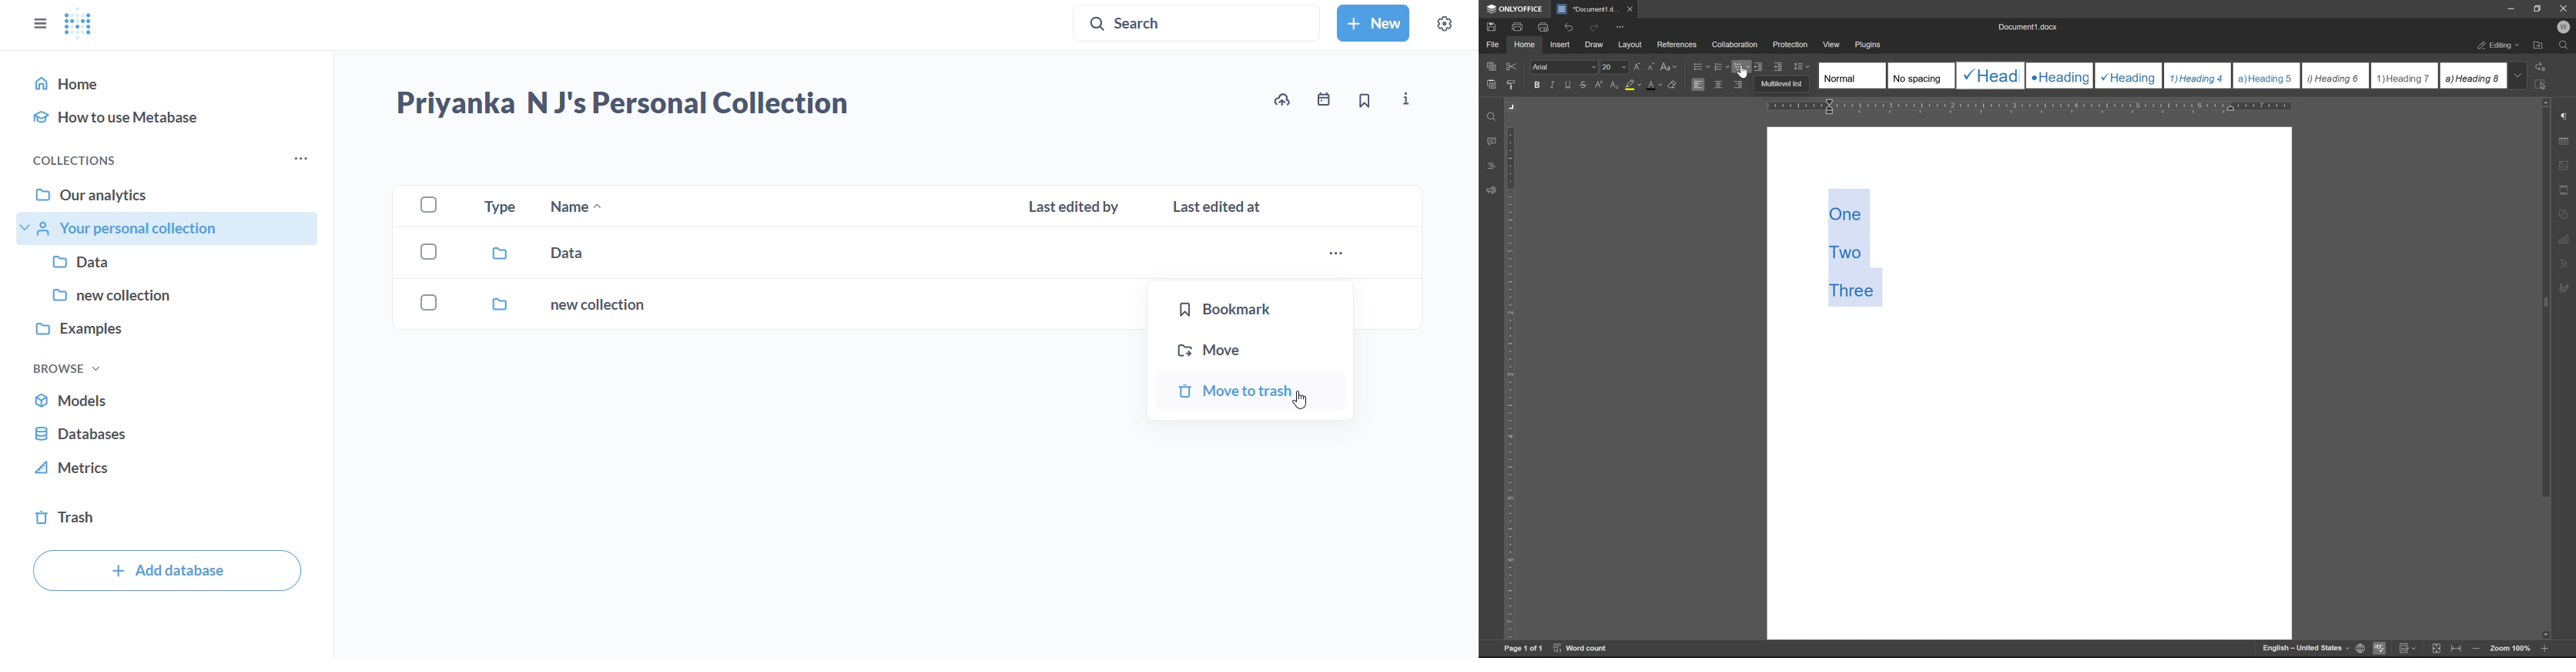 This screenshot has height=672, width=2576. Describe the element at coordinates (172, 264) in the screenshot. I see `data` at that location.